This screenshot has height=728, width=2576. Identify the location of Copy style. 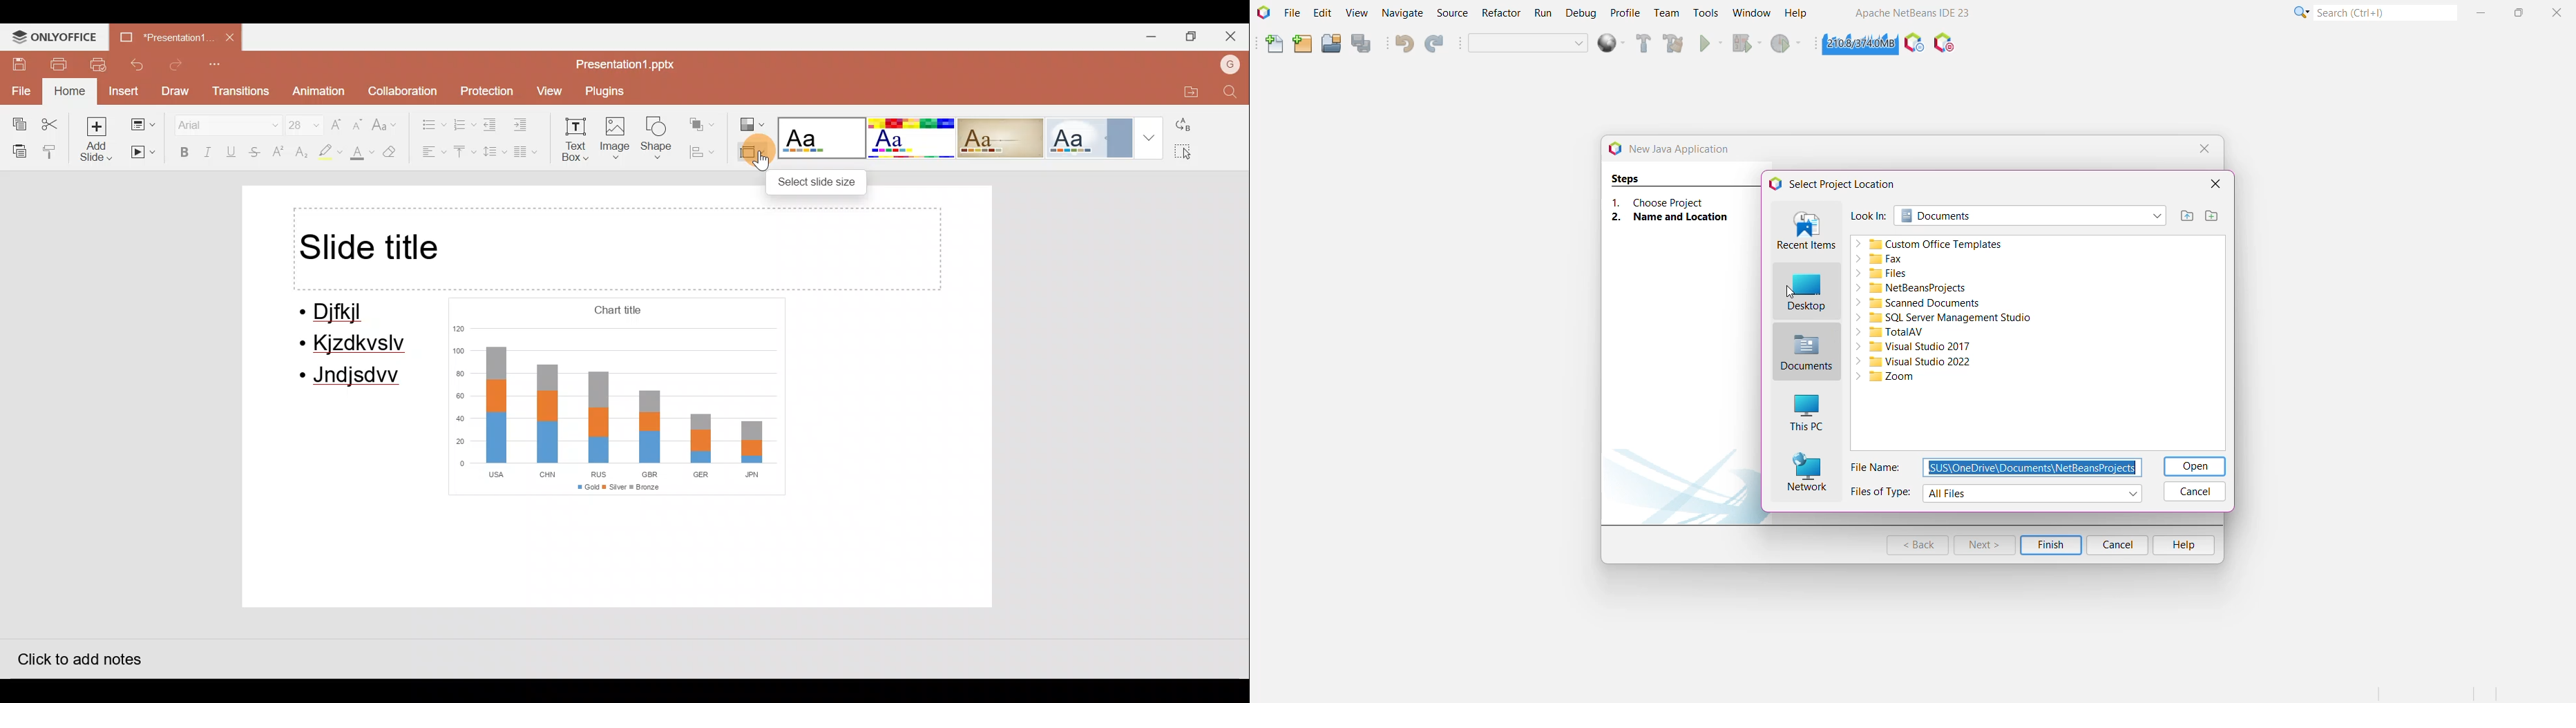
(51, 151).